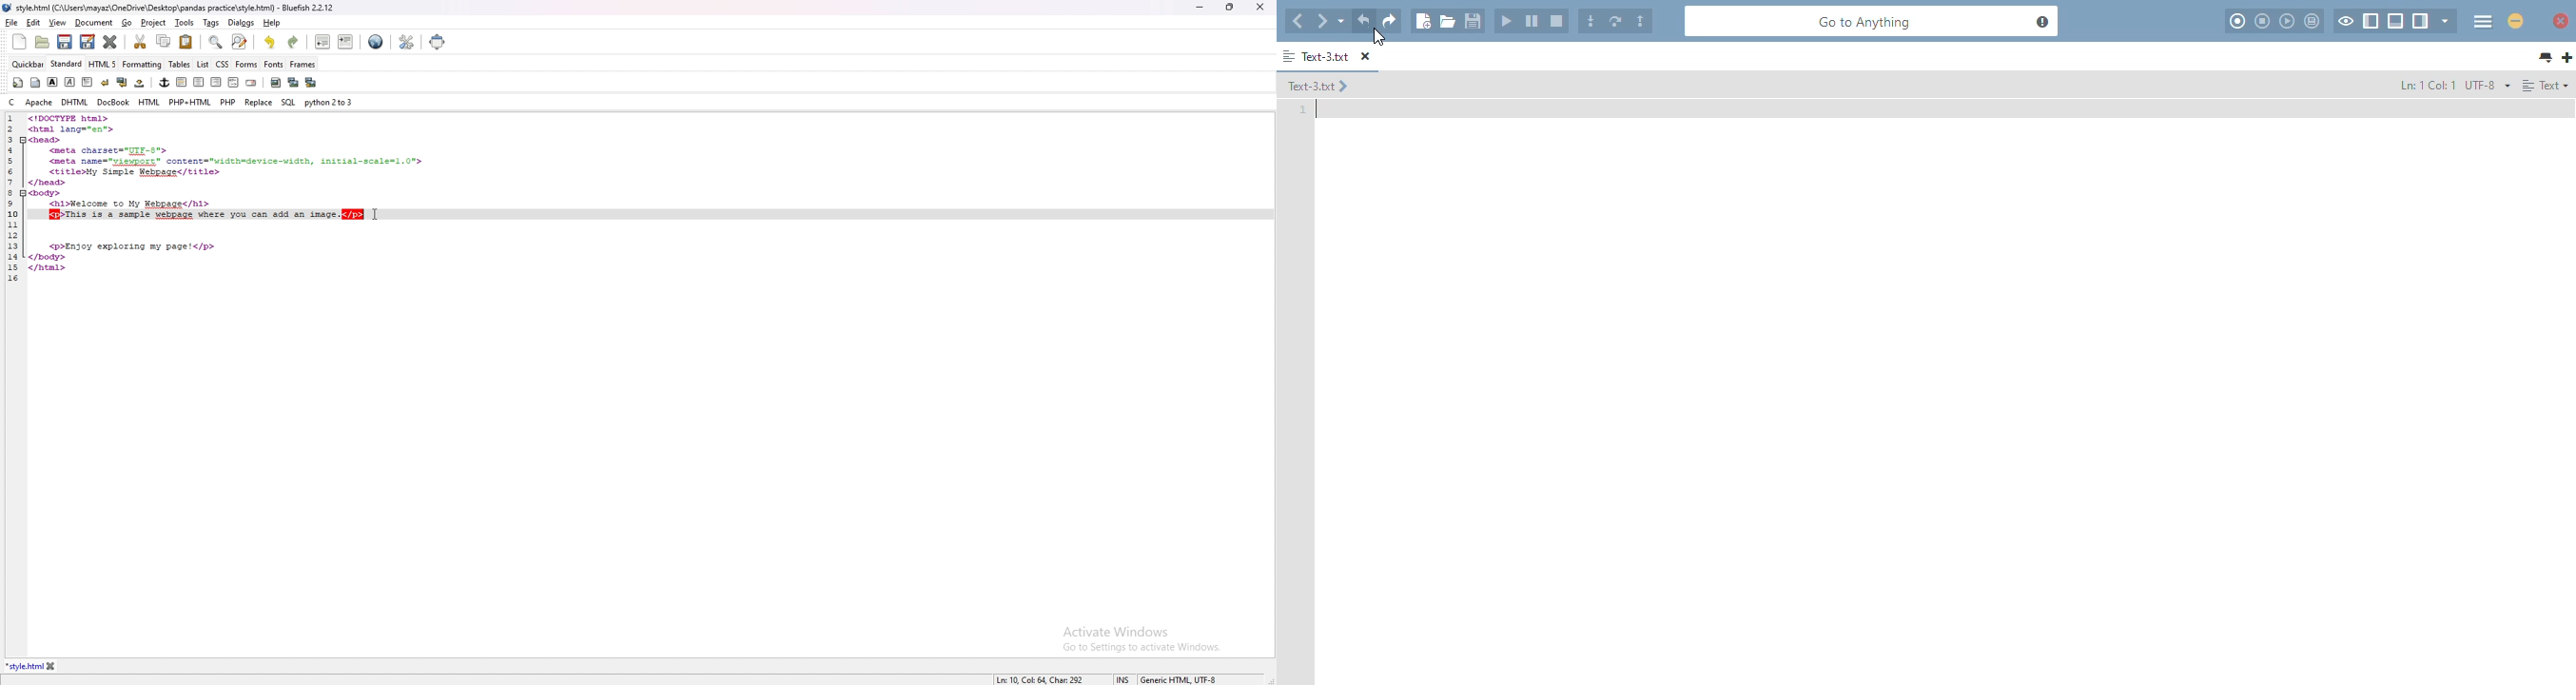  Describe the element at coordinates (72, 129) in the screenshot. I see `<html lang="en">` at that location.